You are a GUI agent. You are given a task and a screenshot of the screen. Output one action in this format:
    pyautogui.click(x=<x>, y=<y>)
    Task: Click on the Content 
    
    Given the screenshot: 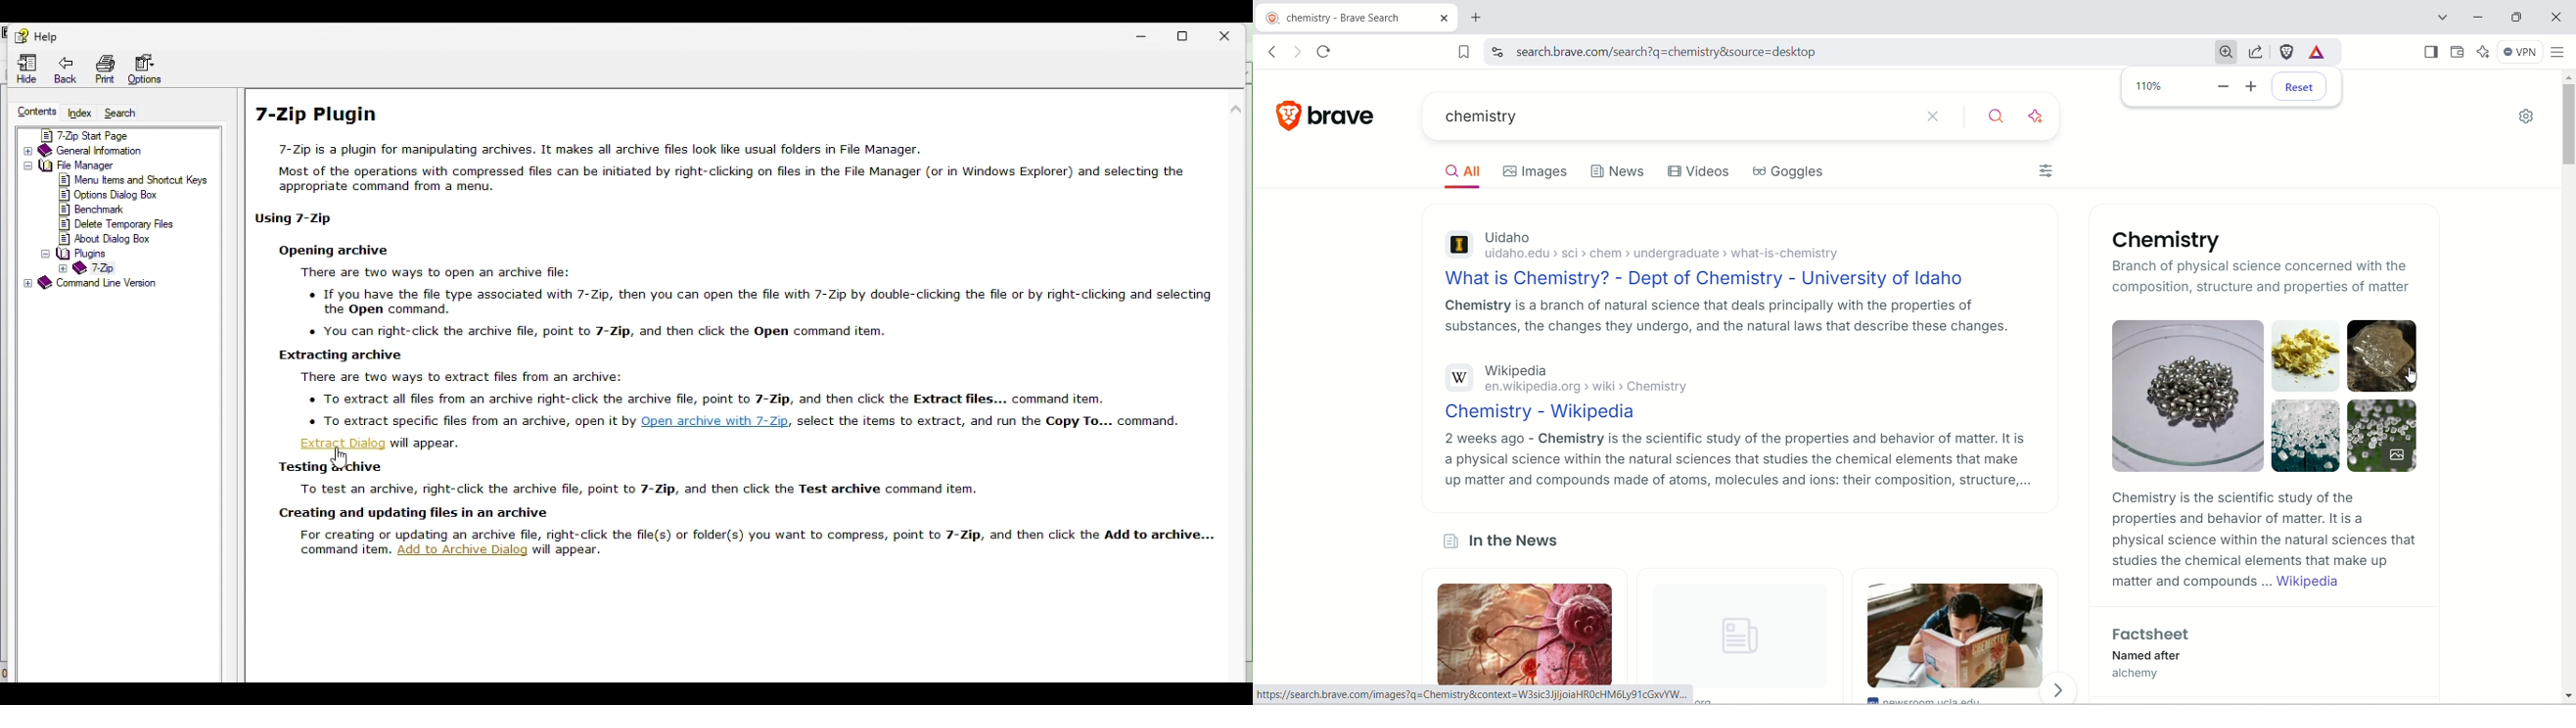 What is the action you would take?
    pyautogui.click(x=35, y=110)
    